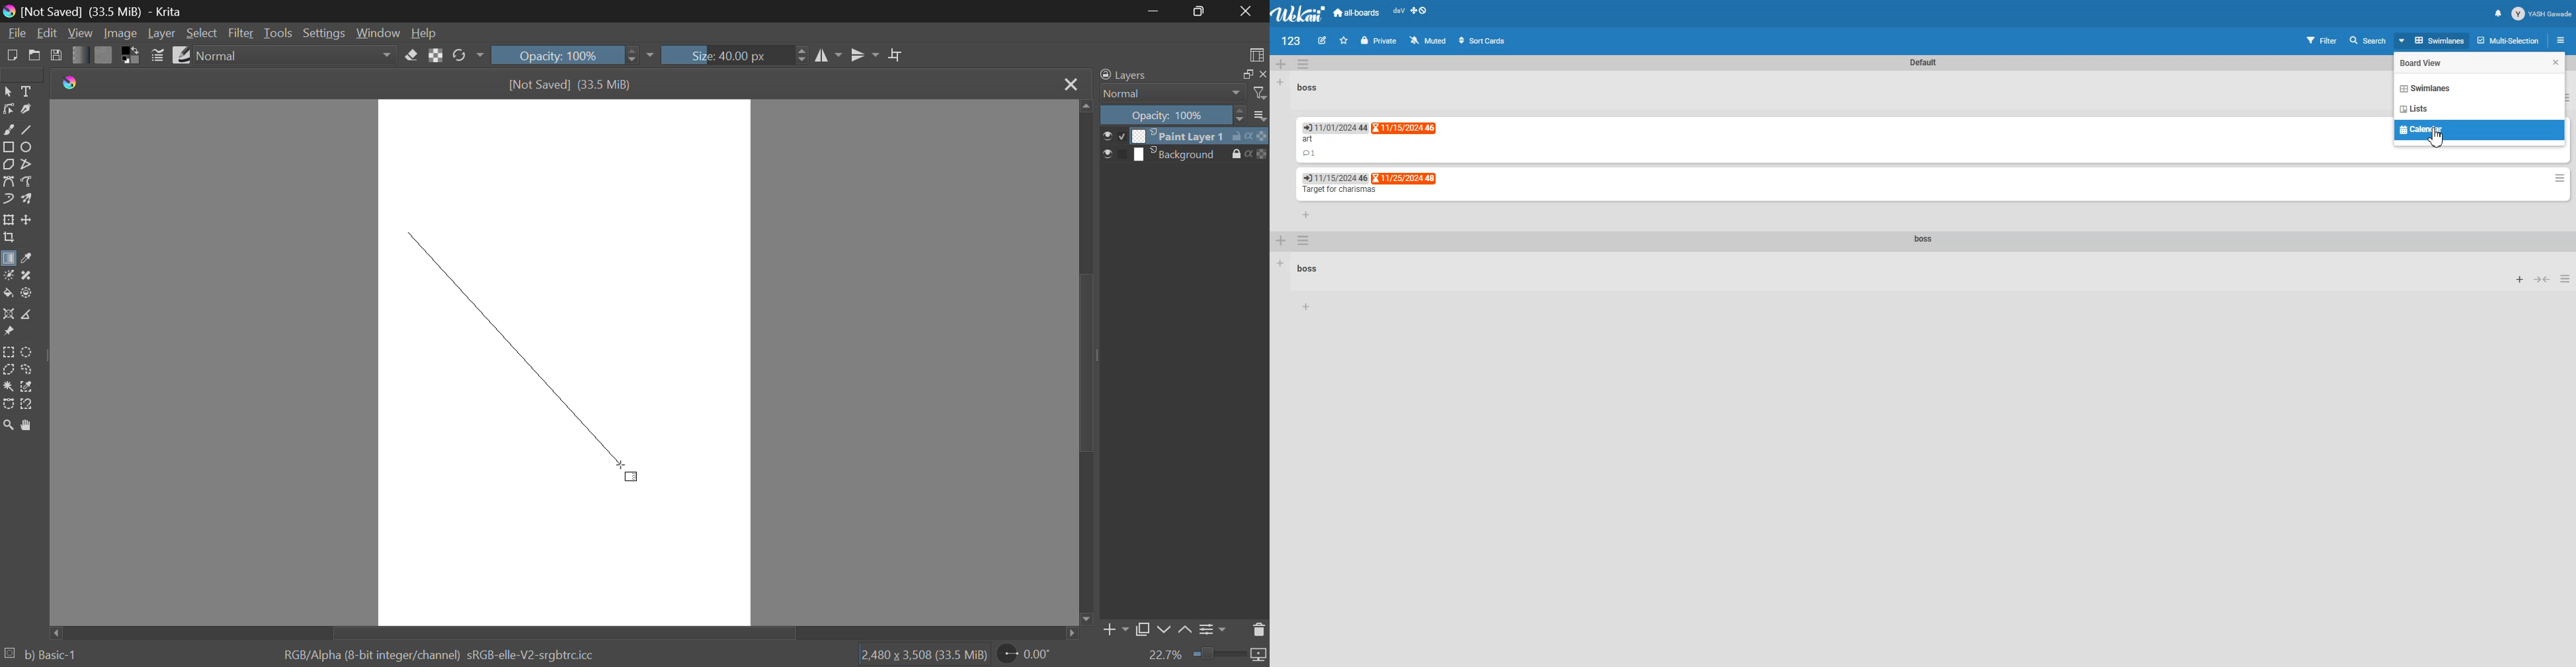 Image resolution: width=2576 pixels, height=672 pixels. Describe the element at coordinates (278, 33) in the screenshot. I see `Tools` at that location.